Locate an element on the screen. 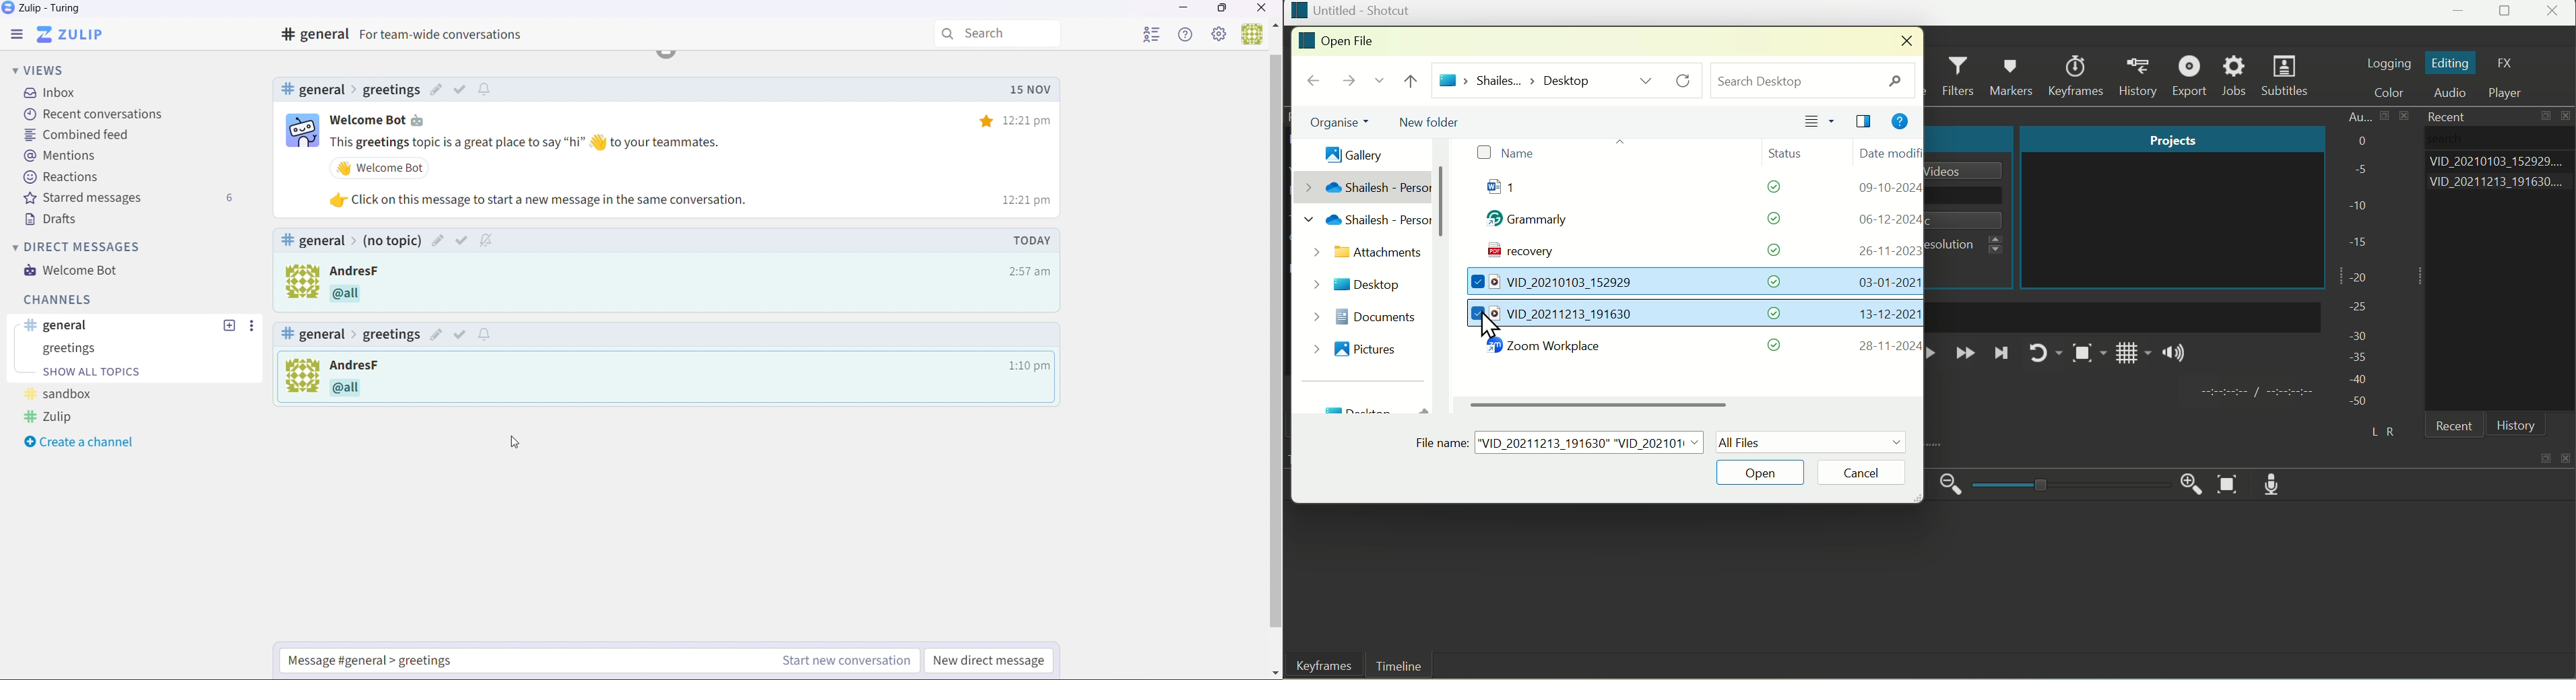 The width and height of the screenshot is (2576, 700). Cancel is located at coordinates (1872, 472).